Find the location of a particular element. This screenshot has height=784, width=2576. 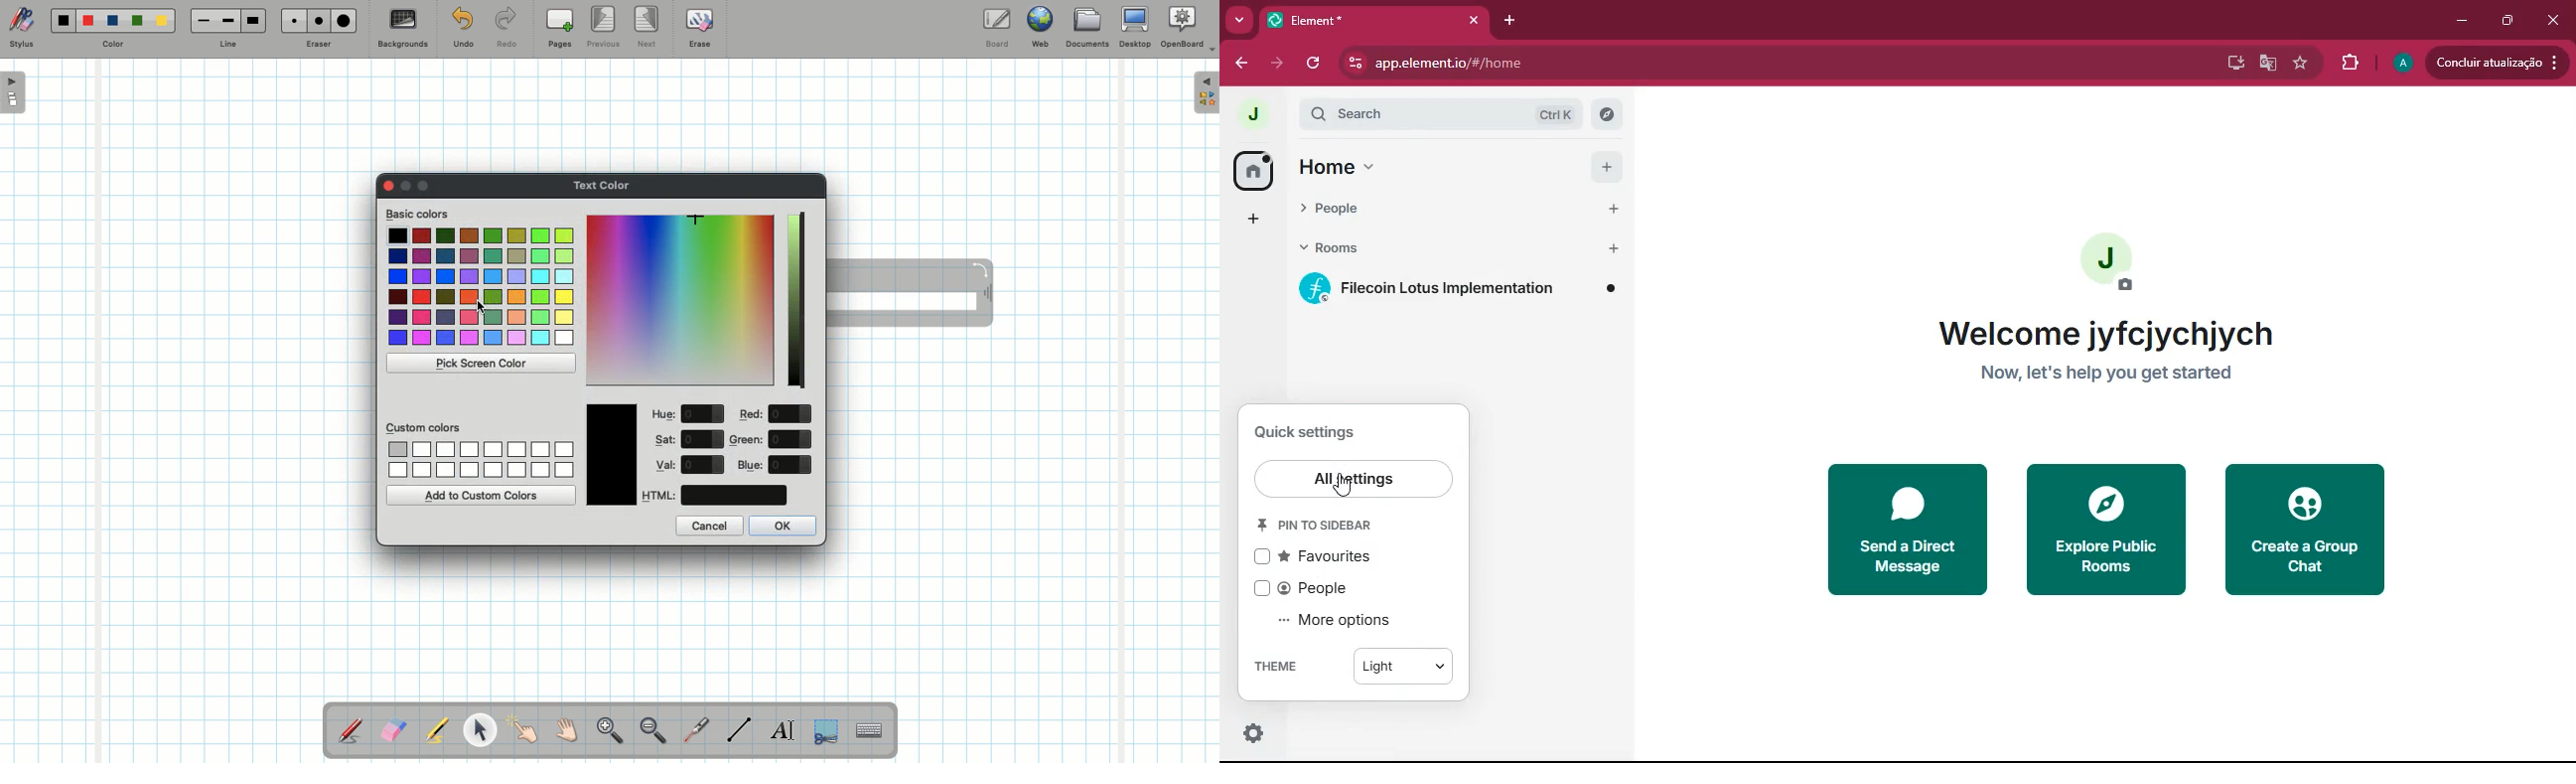

Now, let's help you get started is located at coordinates (2105, 377).